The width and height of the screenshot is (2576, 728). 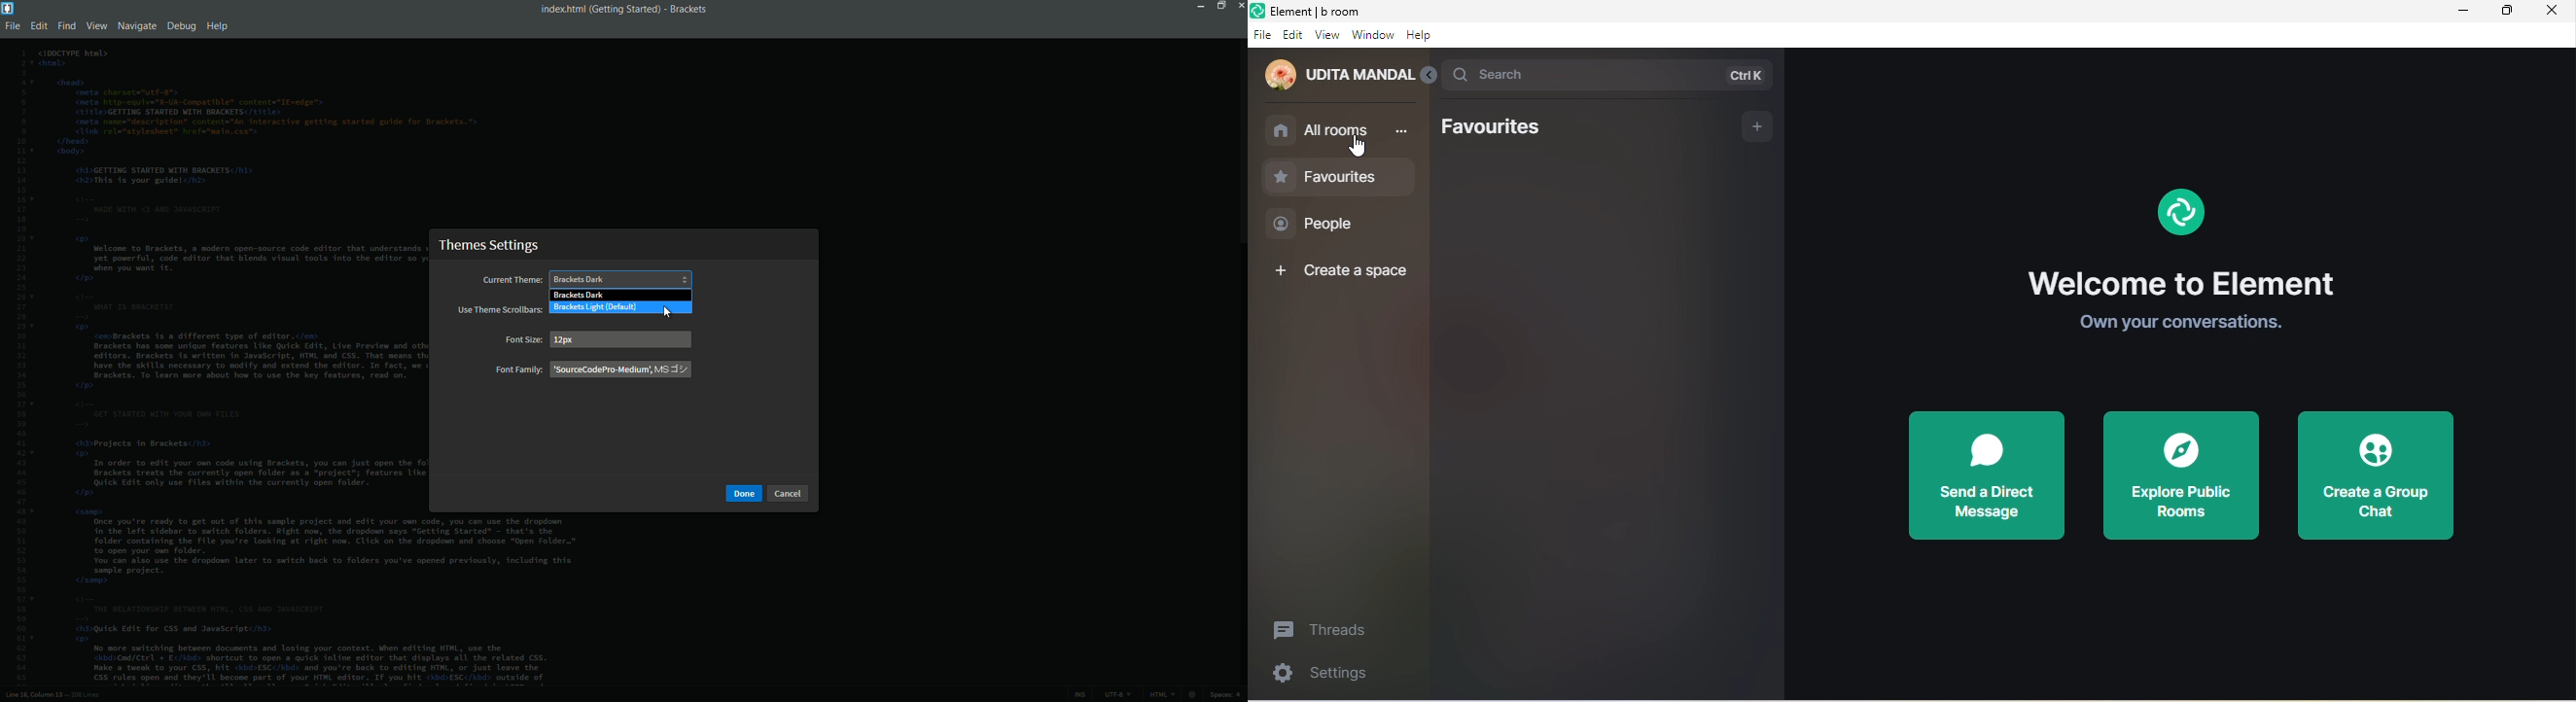 What do you see at coordinates (1199, 5) in the screenshot?
I see `minimize` at bounding box center [1199, 5].